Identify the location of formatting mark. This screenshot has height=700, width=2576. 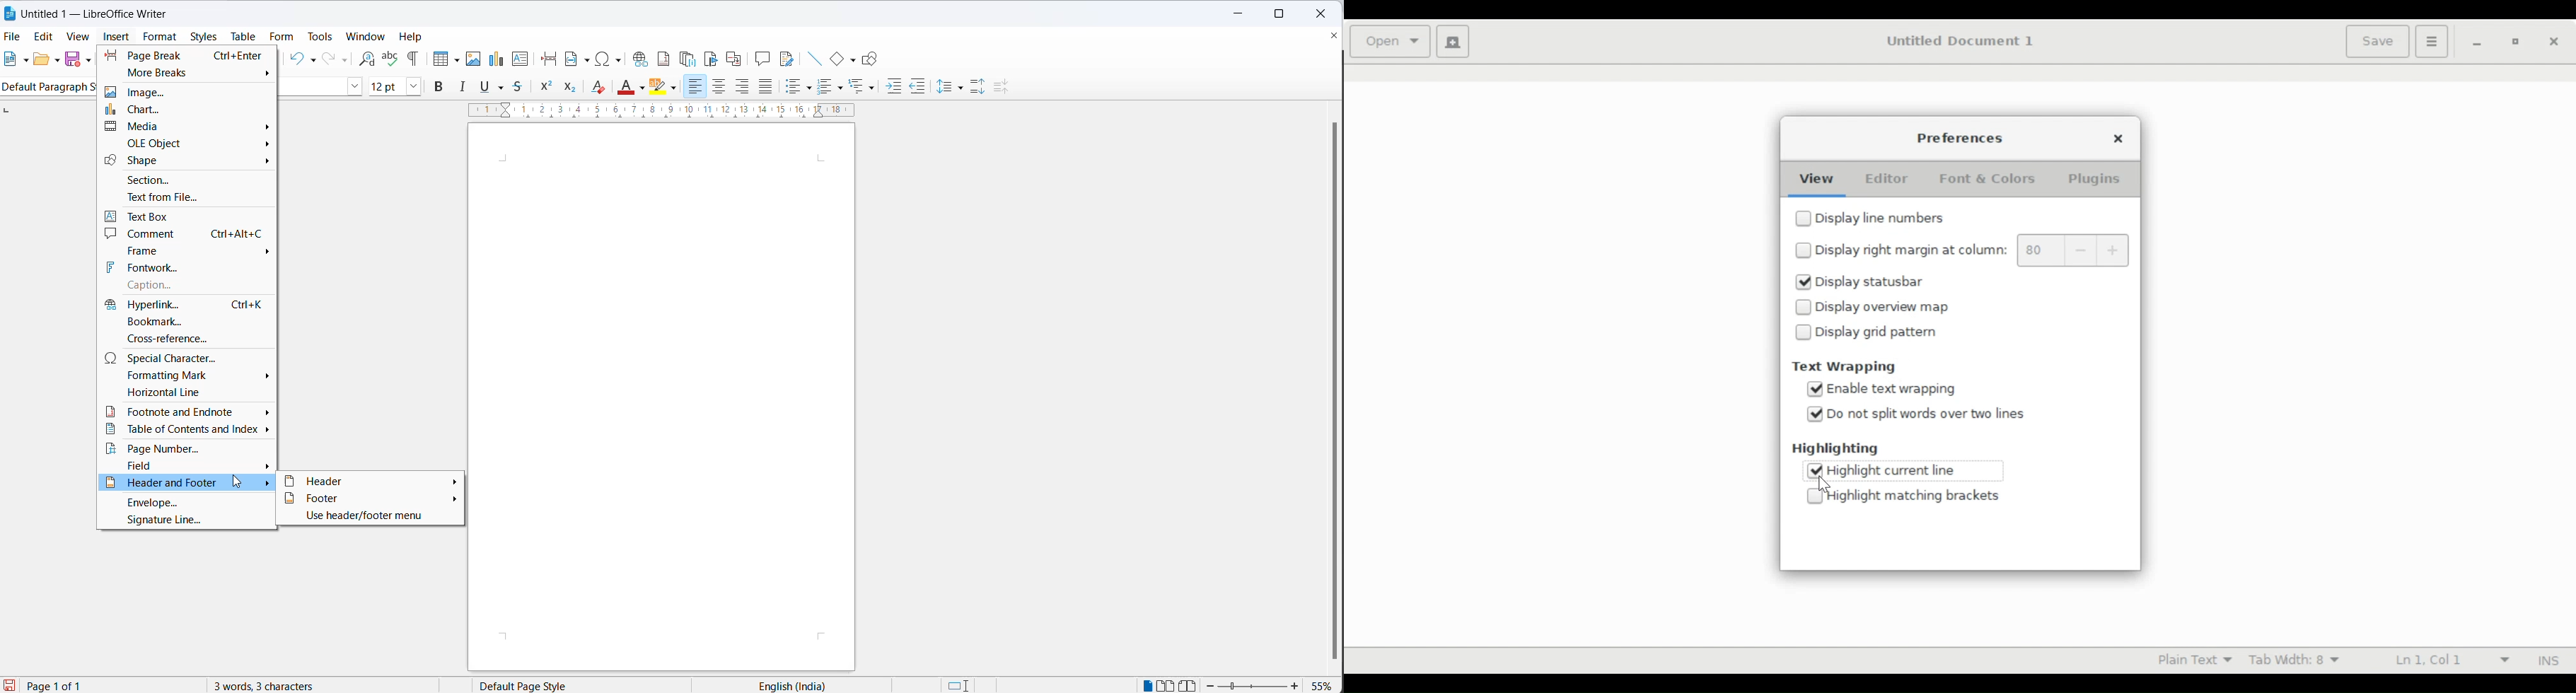
(185, 376).